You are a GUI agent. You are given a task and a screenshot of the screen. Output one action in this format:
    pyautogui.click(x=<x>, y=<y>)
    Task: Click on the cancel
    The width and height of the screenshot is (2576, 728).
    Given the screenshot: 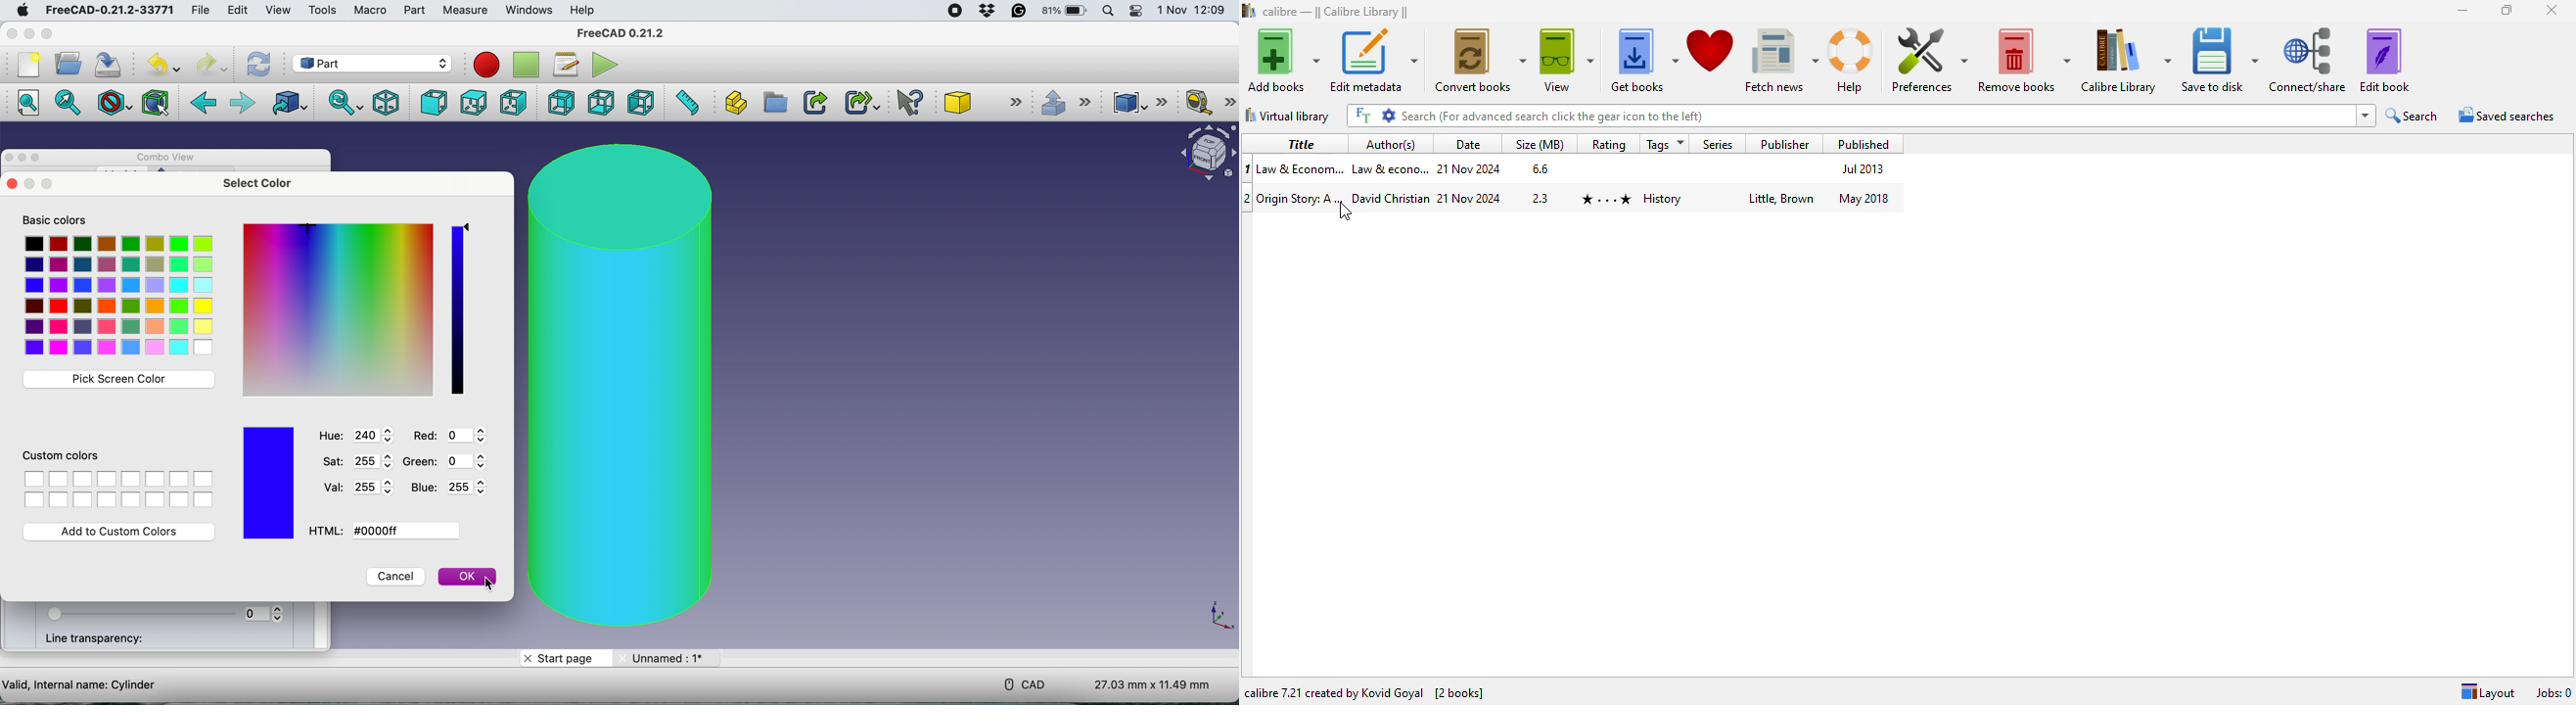 What is the action you would take?
    pyautogui.click(x=396, y=577)
    